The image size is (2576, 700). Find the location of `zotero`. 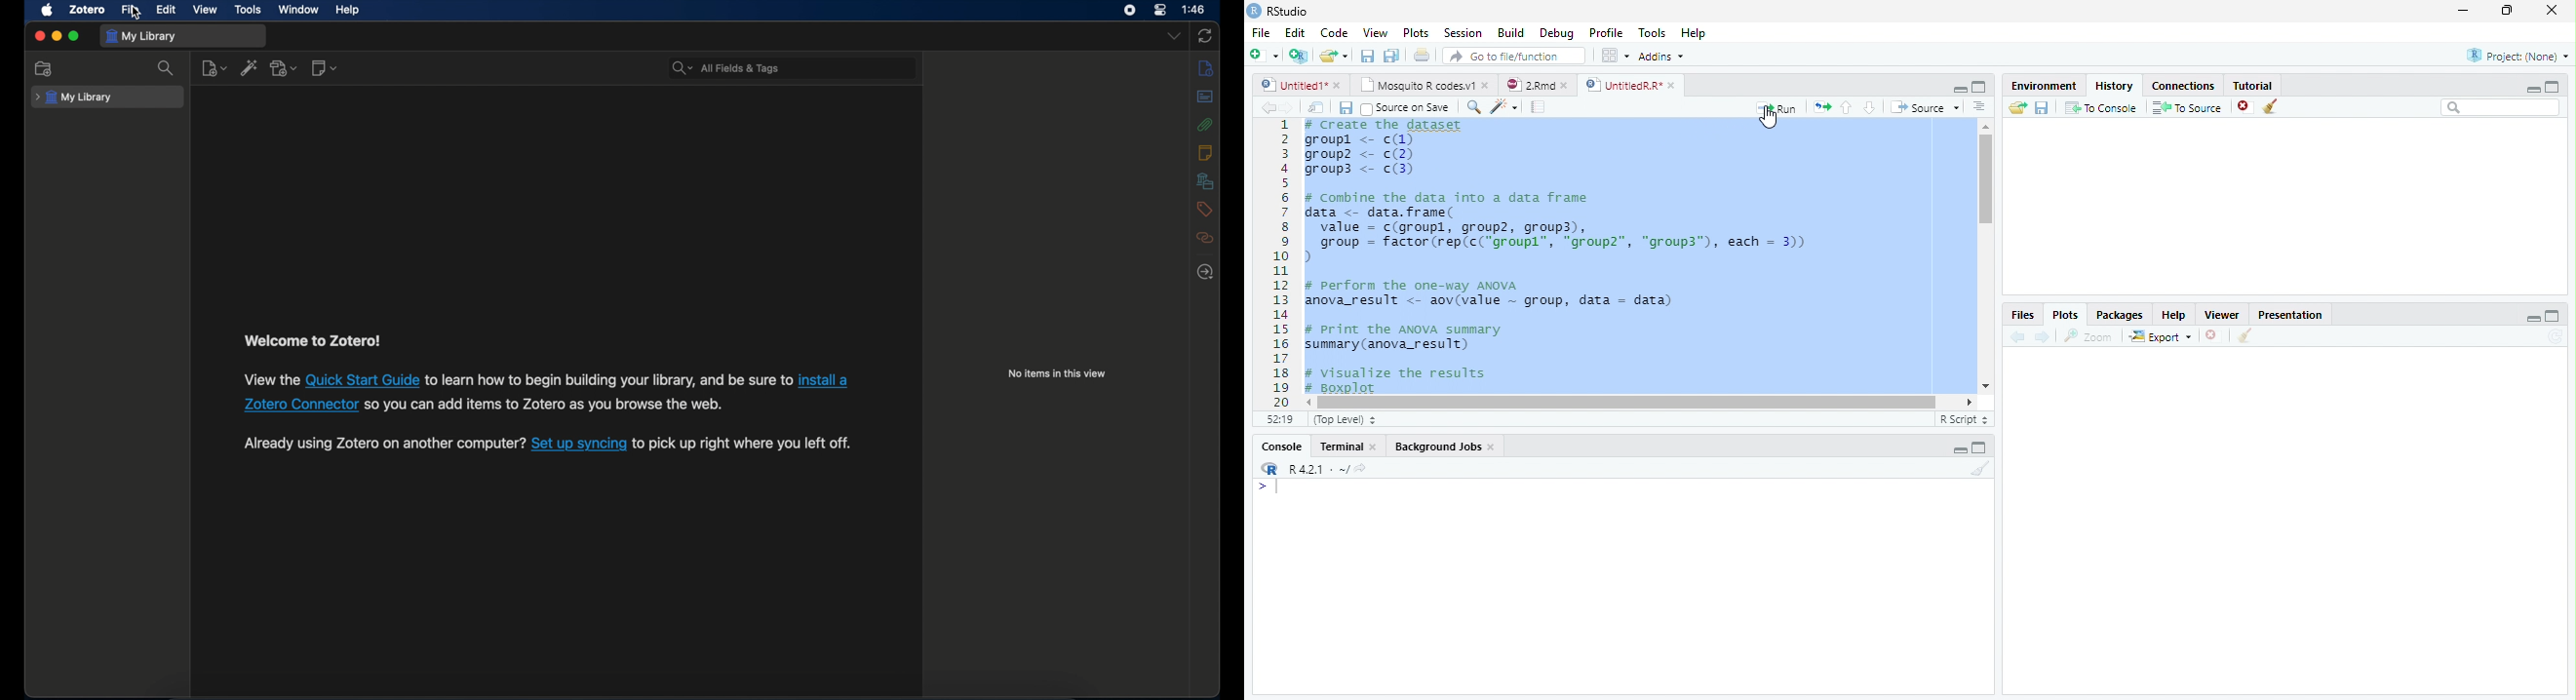

zotero is located at coordinates (87, 10).